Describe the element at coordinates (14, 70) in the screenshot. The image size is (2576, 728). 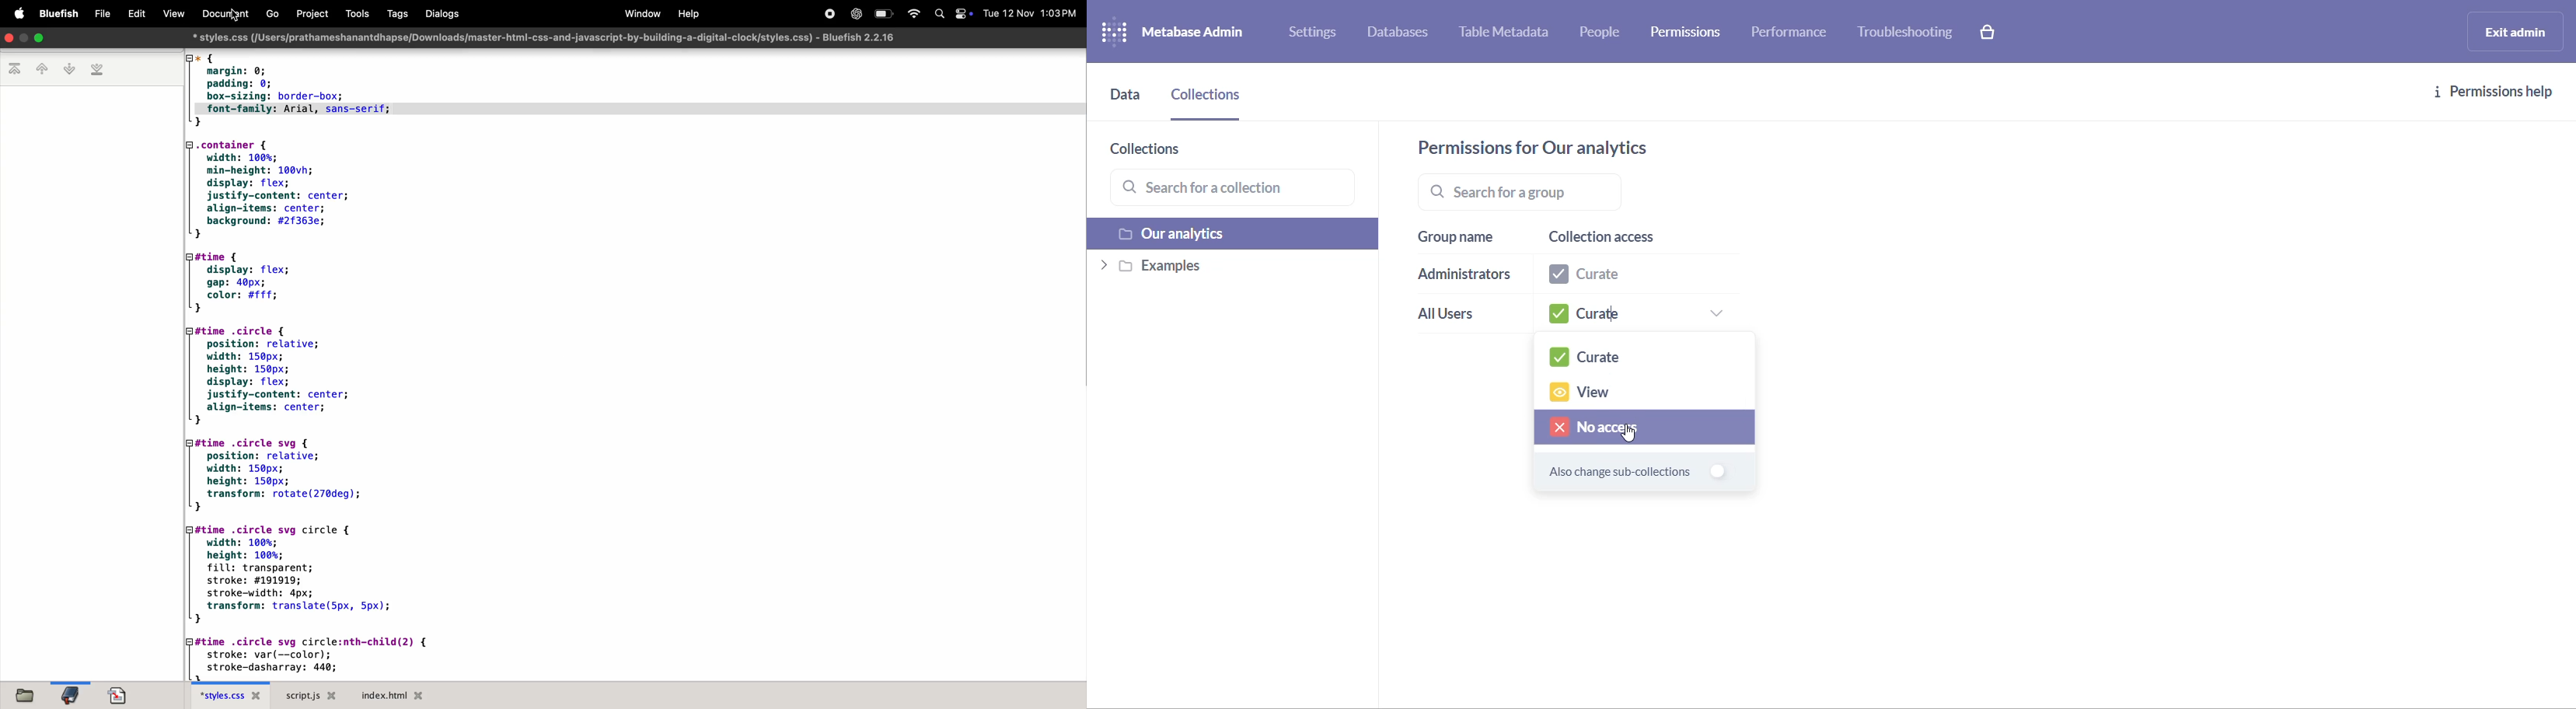
I see `First bookmark` at that location.